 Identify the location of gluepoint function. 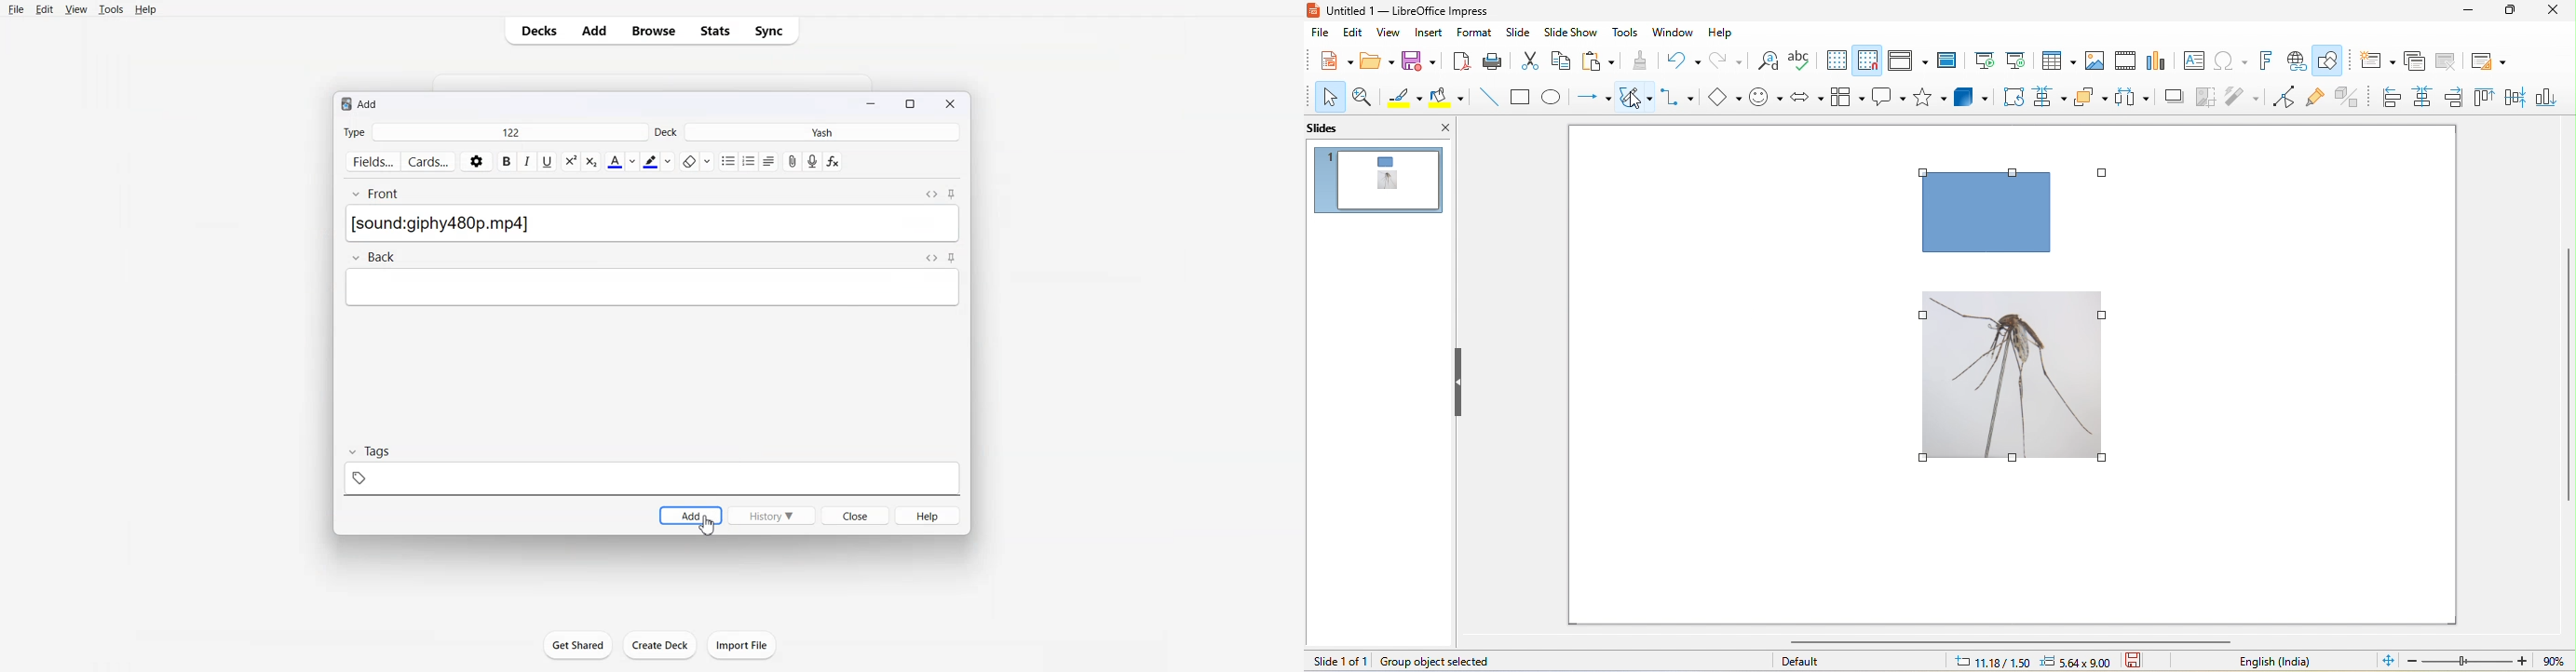
(2316, 98).